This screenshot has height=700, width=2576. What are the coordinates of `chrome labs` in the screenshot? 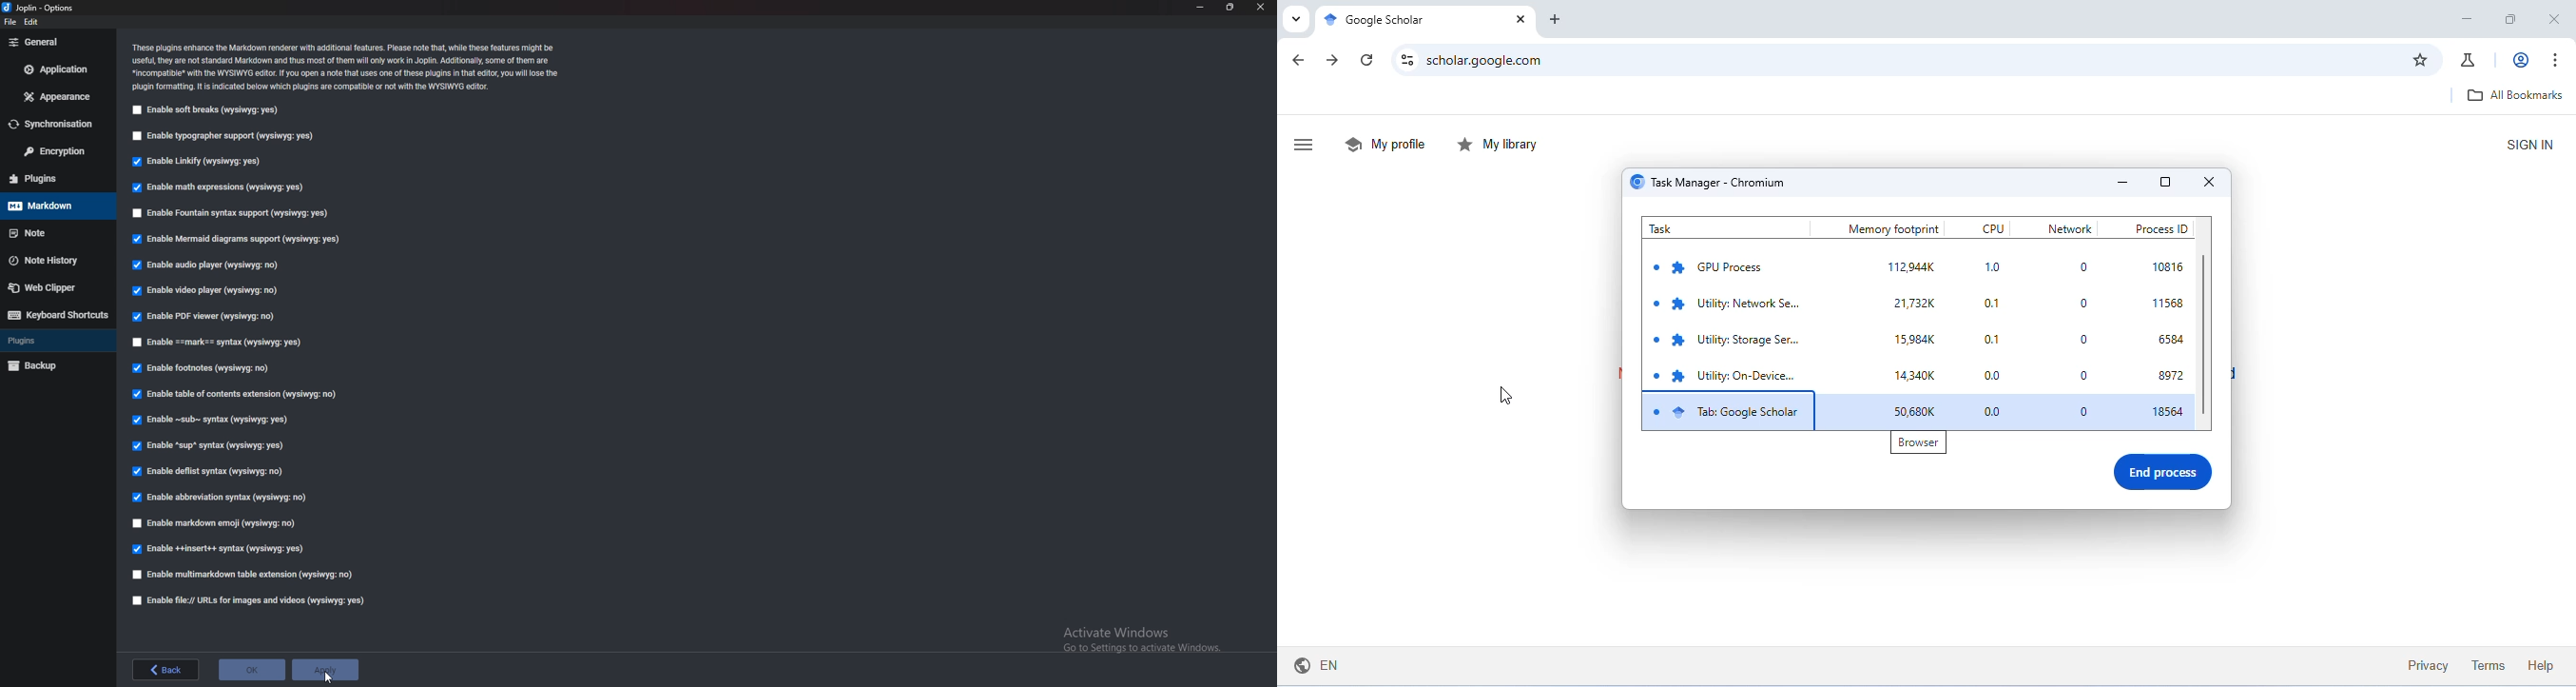 It's located at (2469, 59).